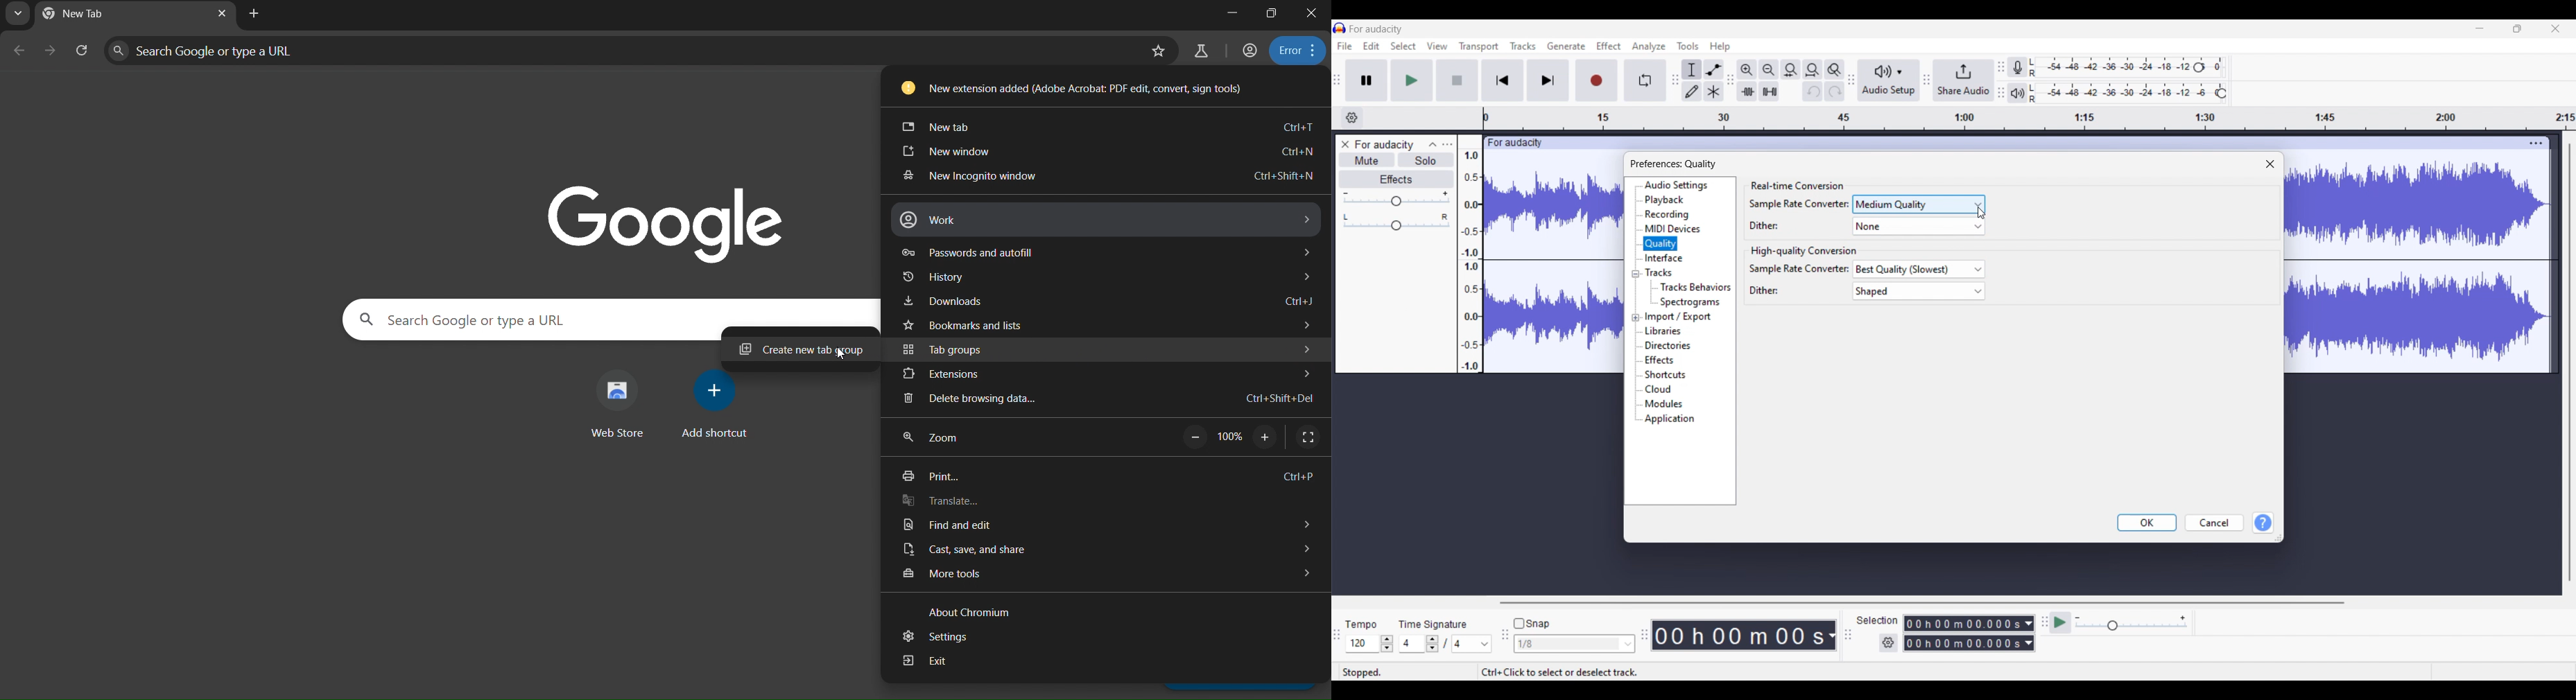 The height and width of the screenshot is (700, 2576). What do you see at coordinates (1691, 303) in the screenshot?
I see `Spectograms` at bounding box center [1691, 303].